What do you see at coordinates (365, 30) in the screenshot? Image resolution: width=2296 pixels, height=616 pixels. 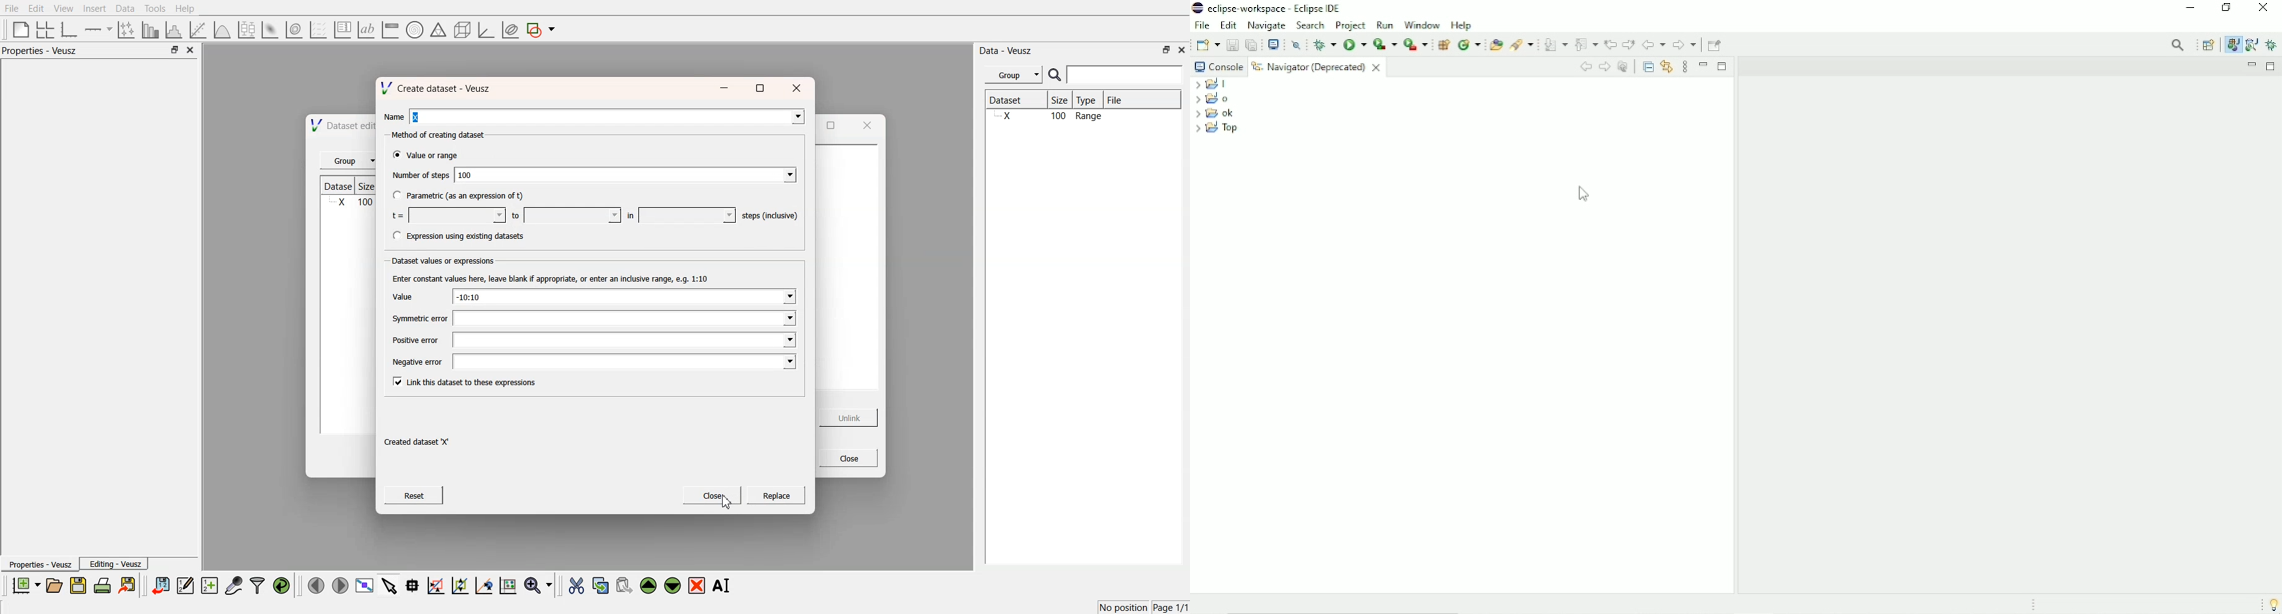 I see `text label` at bounding box center [365, 30].